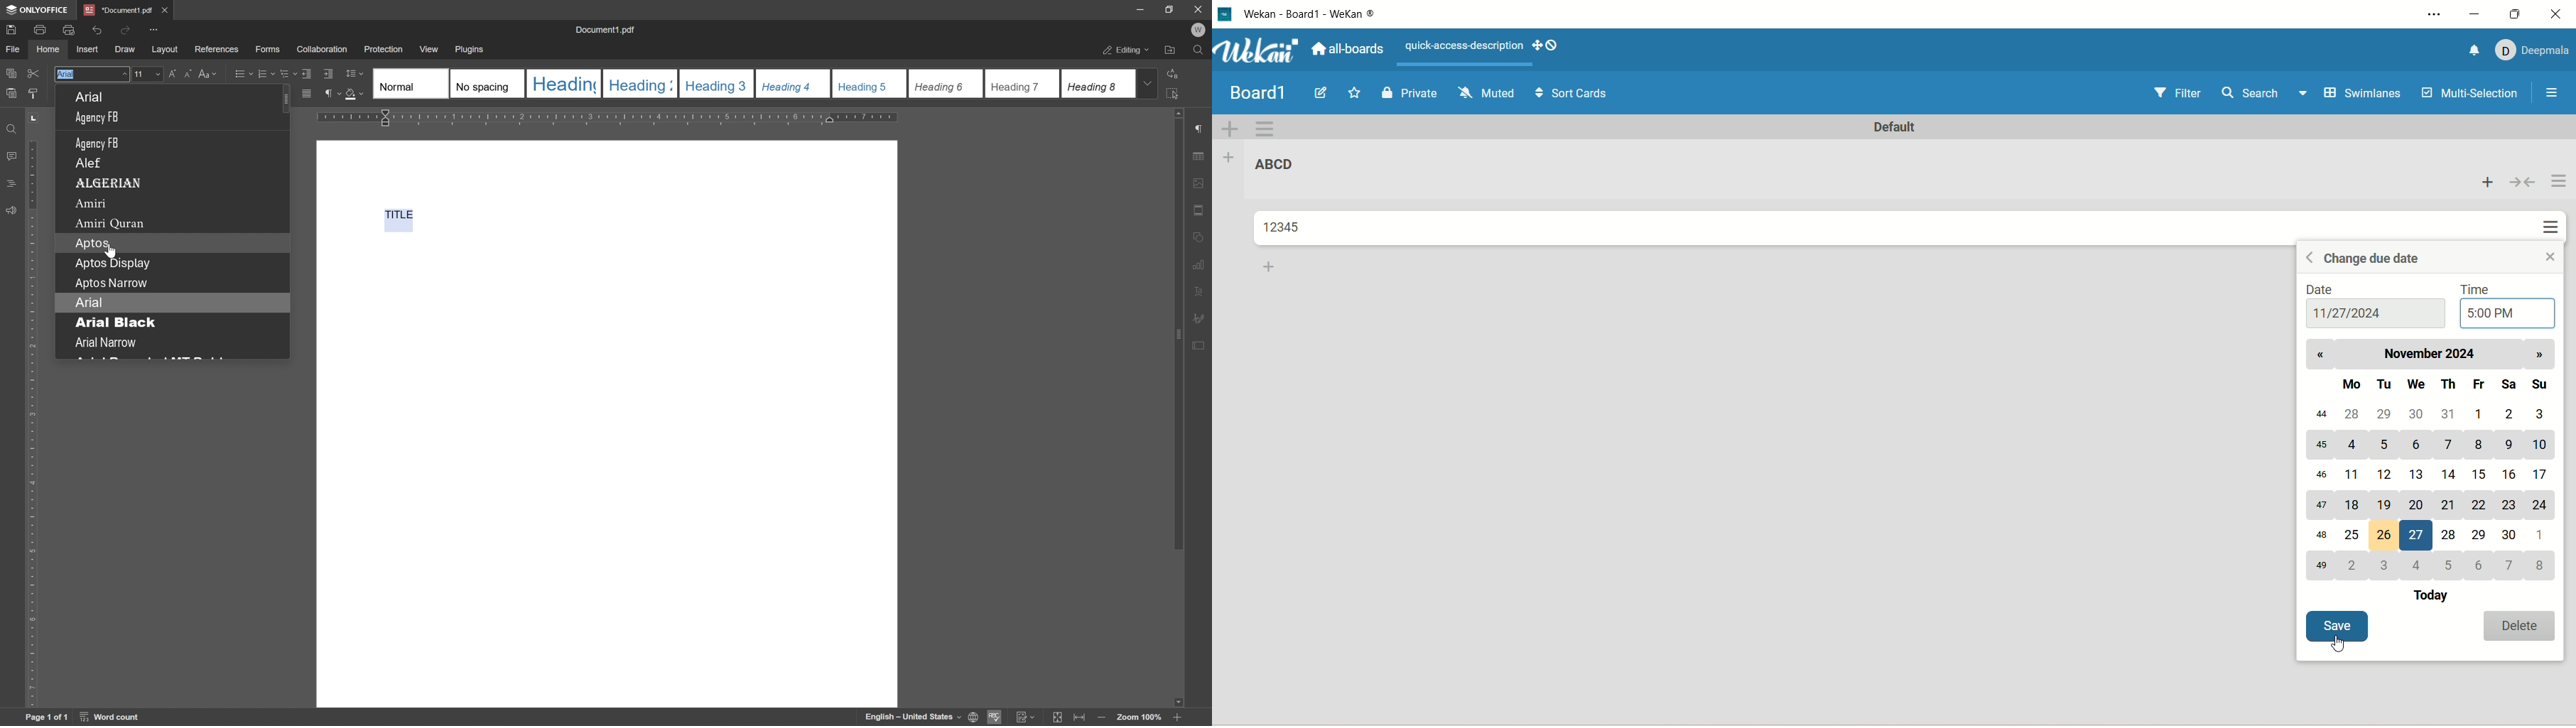 Image resolution: width=2576 pixels, height=728 pixels. Describe the element at coordinates (1231, 161) in the screenshot. I see `add list` at that location.